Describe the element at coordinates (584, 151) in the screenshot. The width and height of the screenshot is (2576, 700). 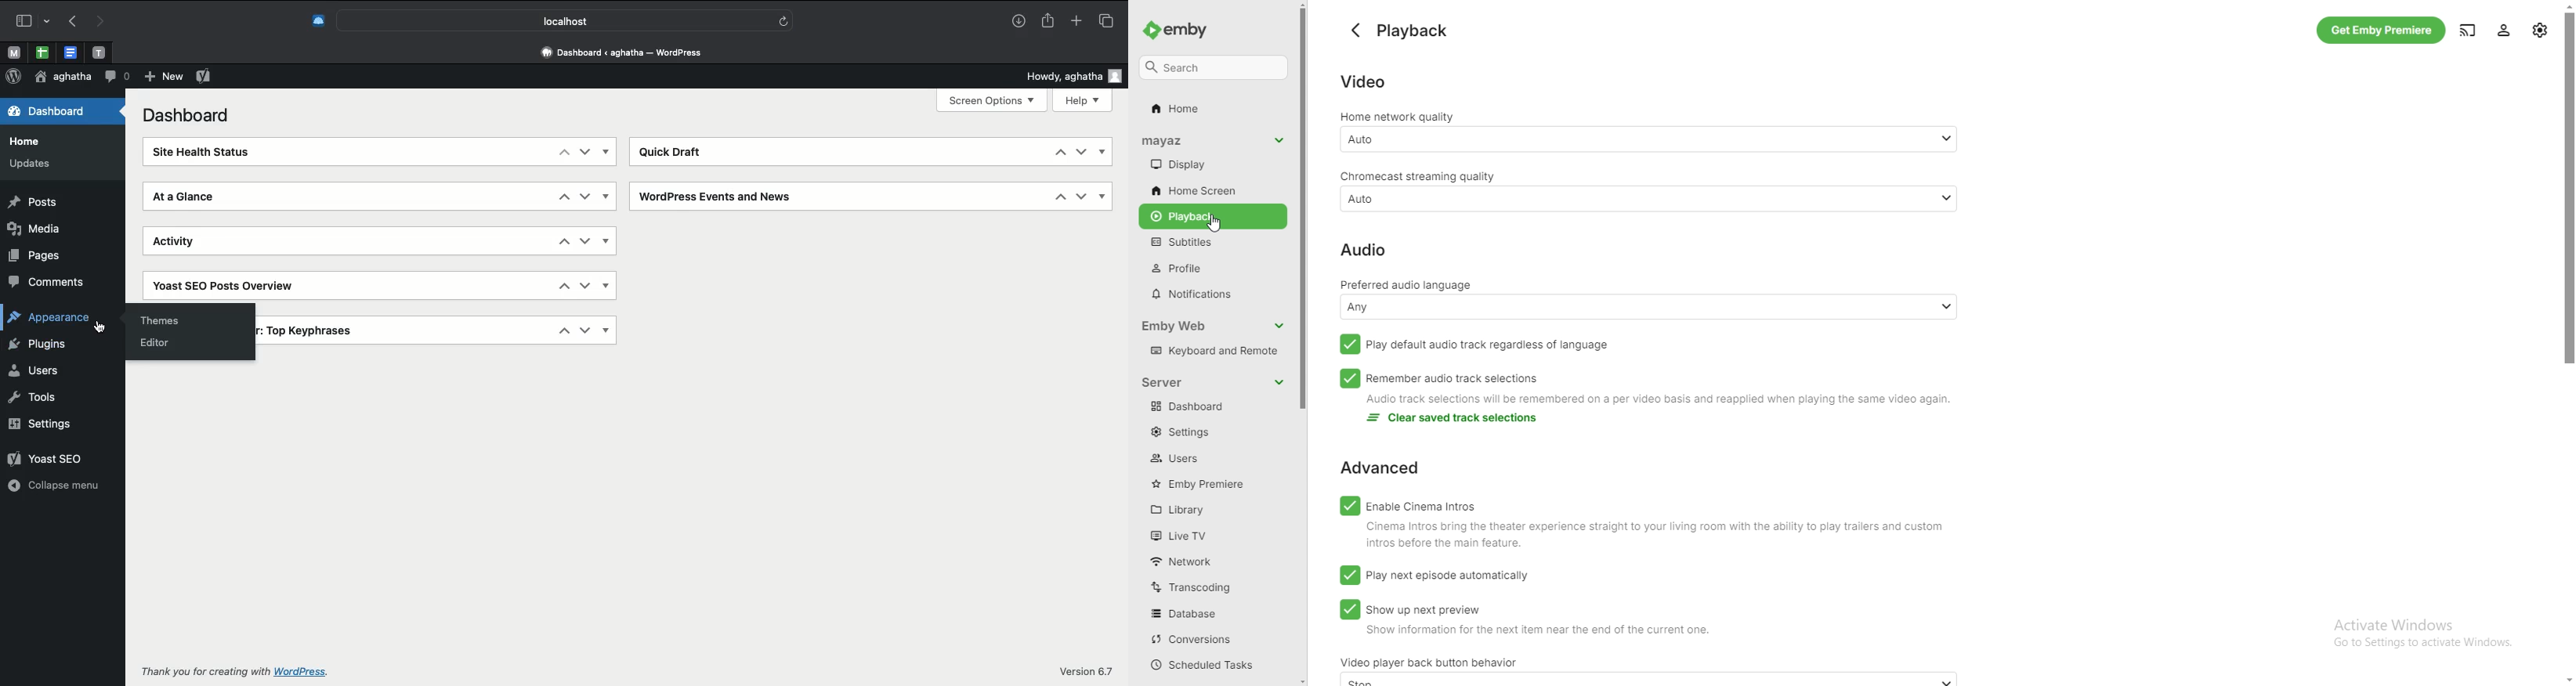
I see `Down` at that location.